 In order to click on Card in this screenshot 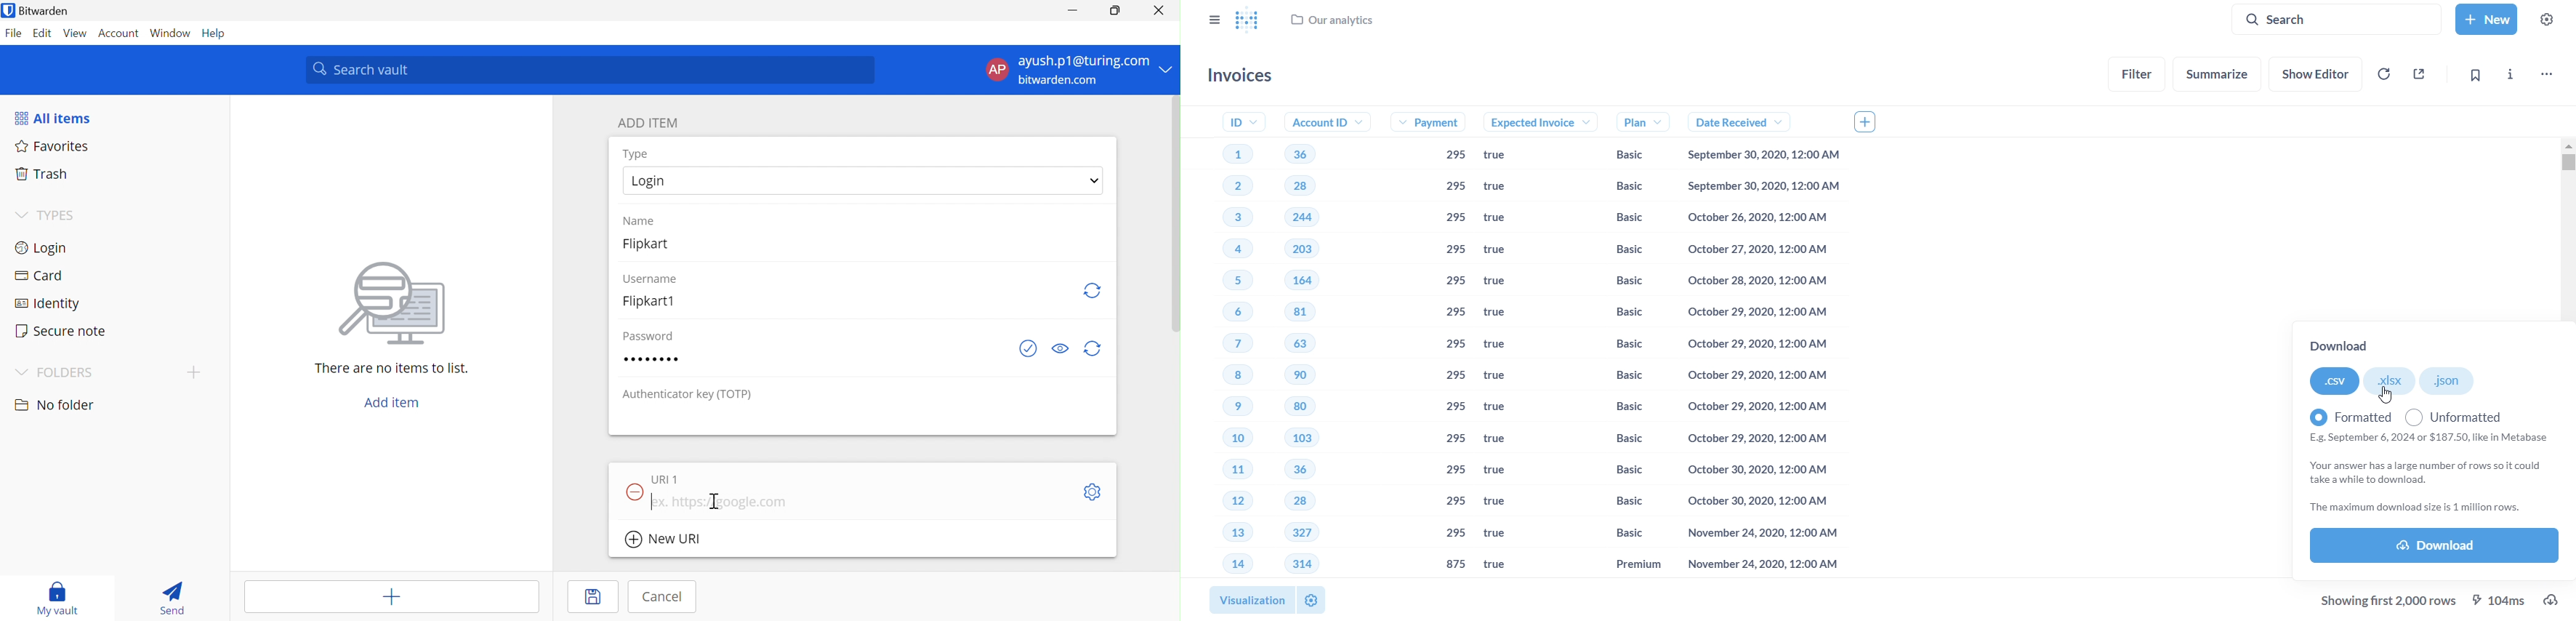, I will do `click(41, 276)`.